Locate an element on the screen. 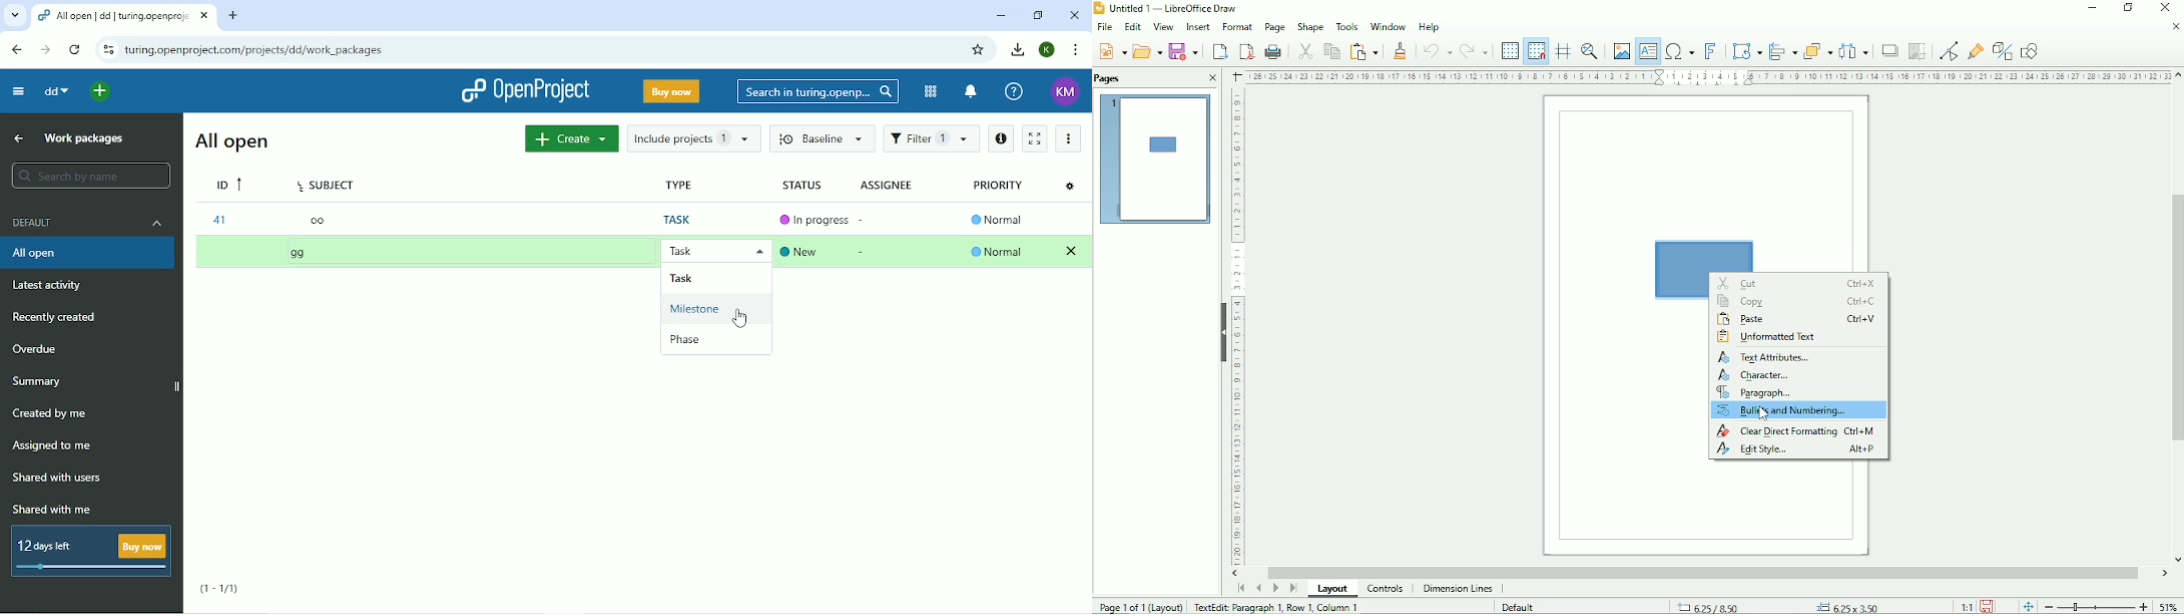  Redo is located at coordinates (1476, 51).